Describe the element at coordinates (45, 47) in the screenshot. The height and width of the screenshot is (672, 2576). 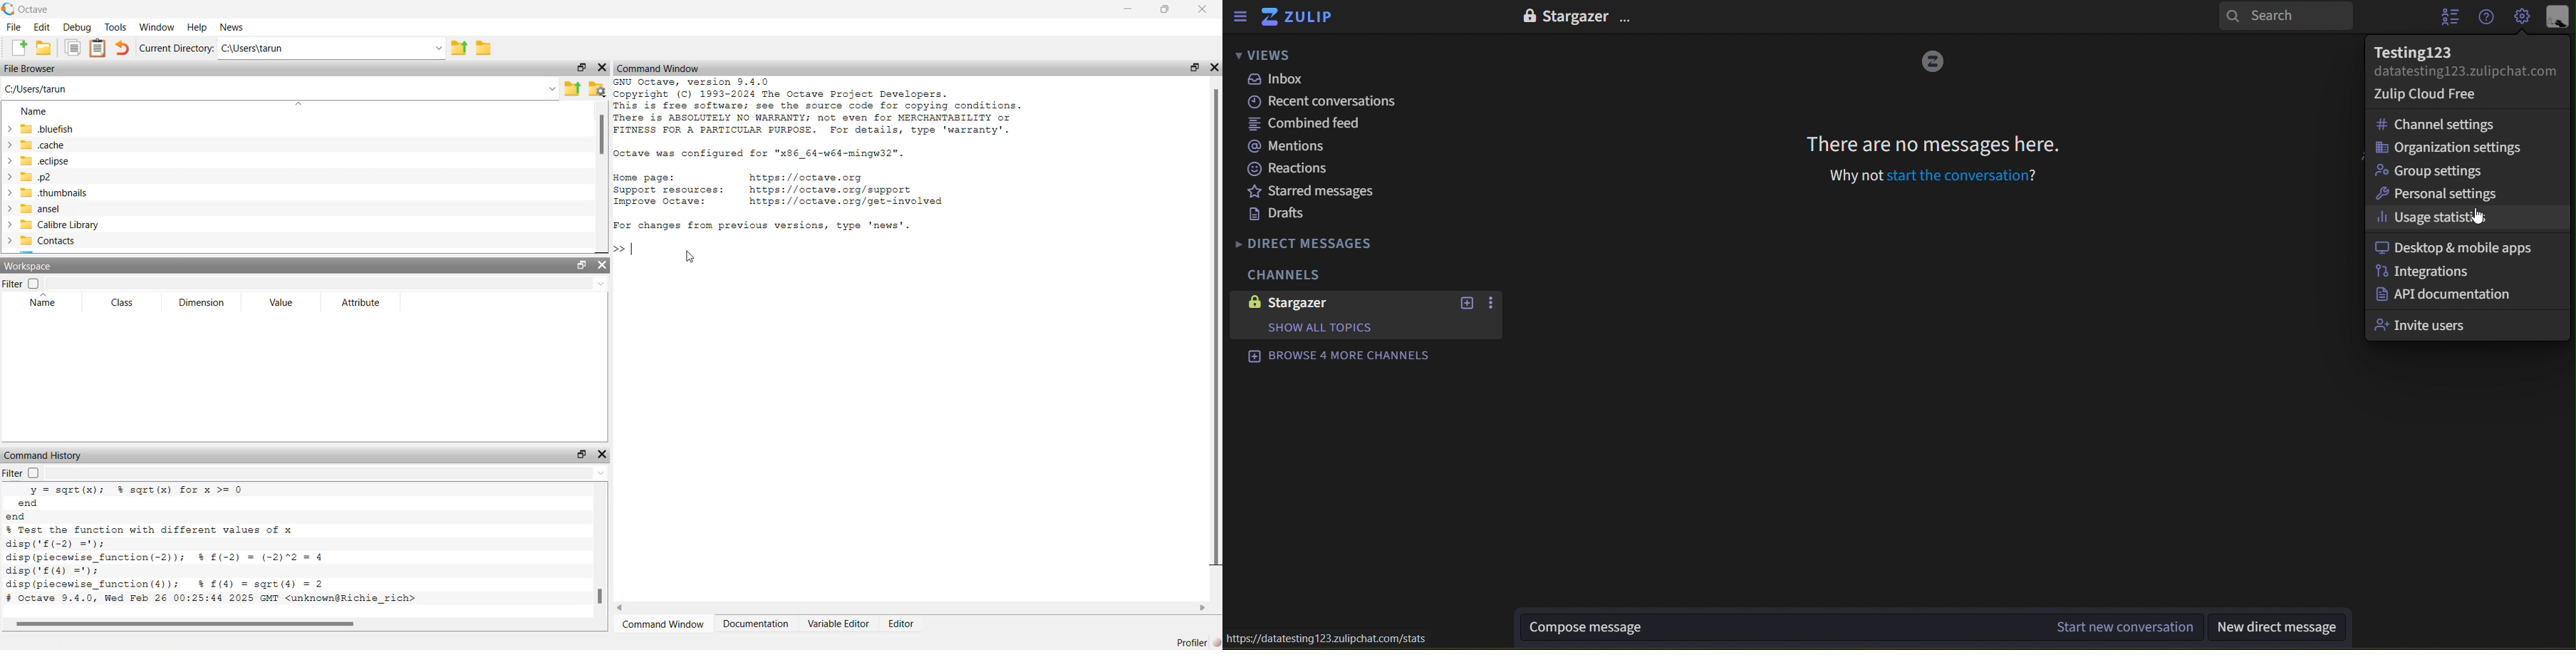
I see `Open an existing file in editor` at that location.